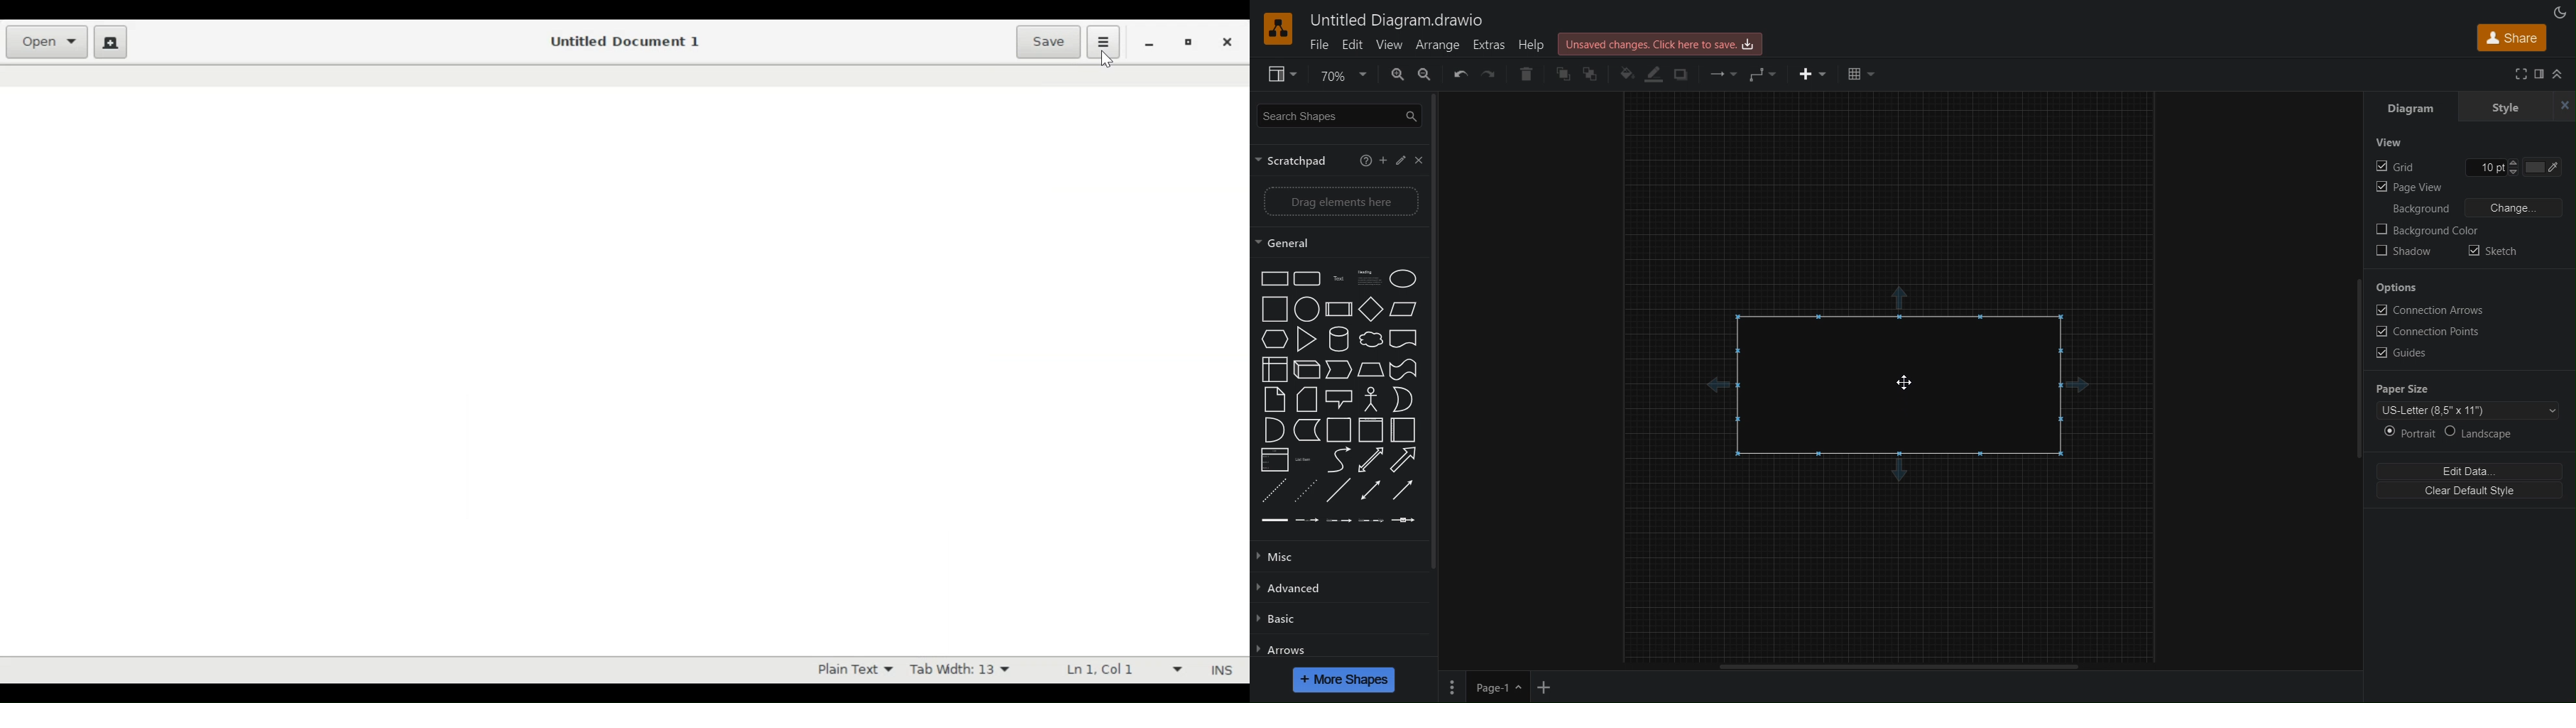  I want to click on Misc, so click(1290, 557).